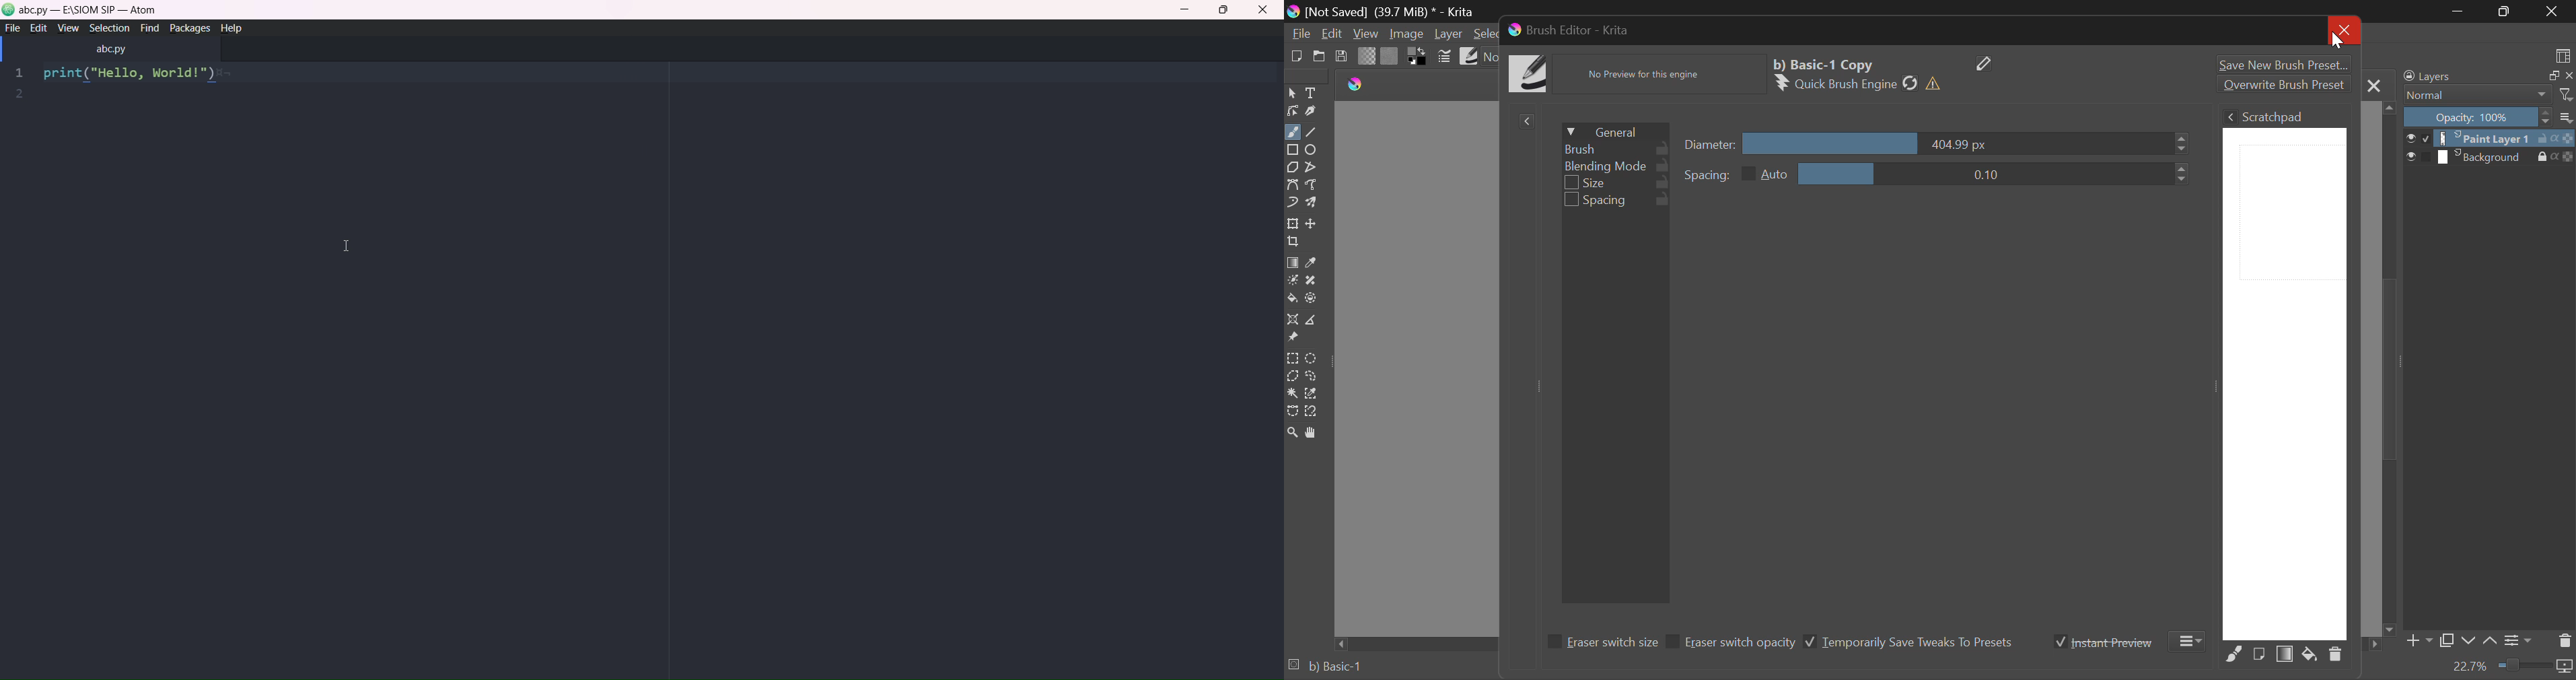 The height and width of the screenshot is (700, 2576). Describe the element at coordinates (1614, 130) in the screenshot. I see `General` at that location.